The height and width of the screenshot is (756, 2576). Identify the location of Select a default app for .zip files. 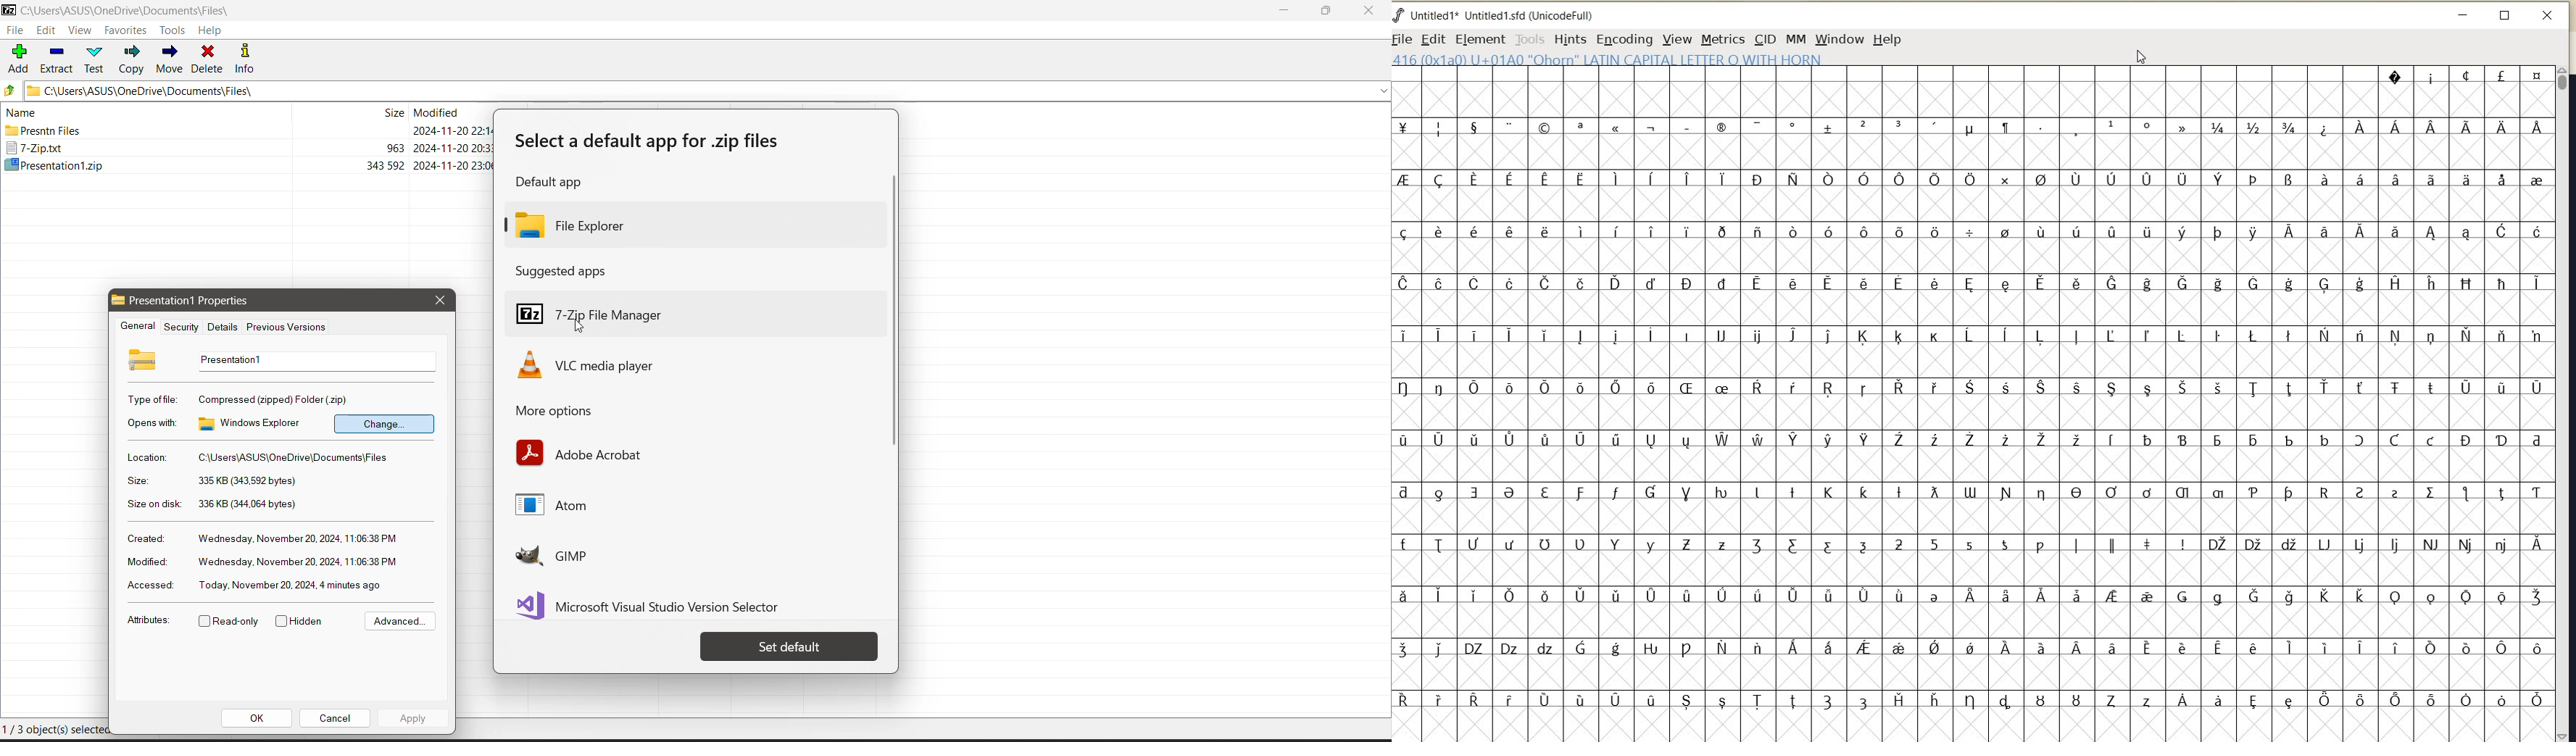
(653, 142).